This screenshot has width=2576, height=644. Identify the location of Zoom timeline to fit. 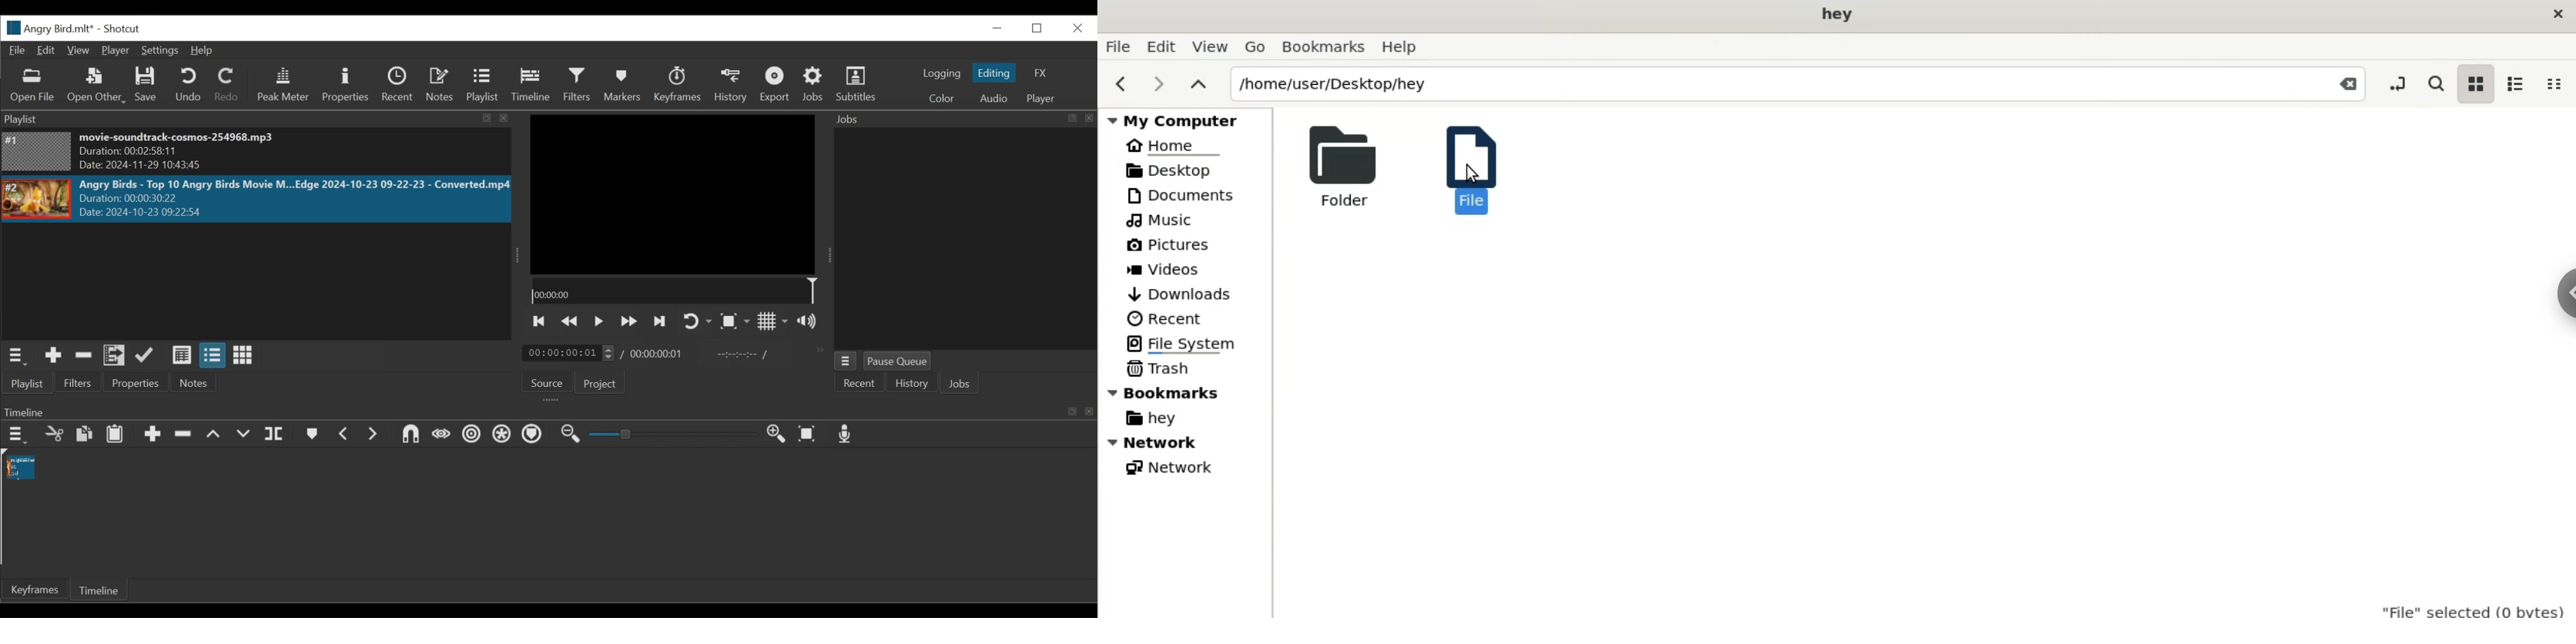
(809, 434).